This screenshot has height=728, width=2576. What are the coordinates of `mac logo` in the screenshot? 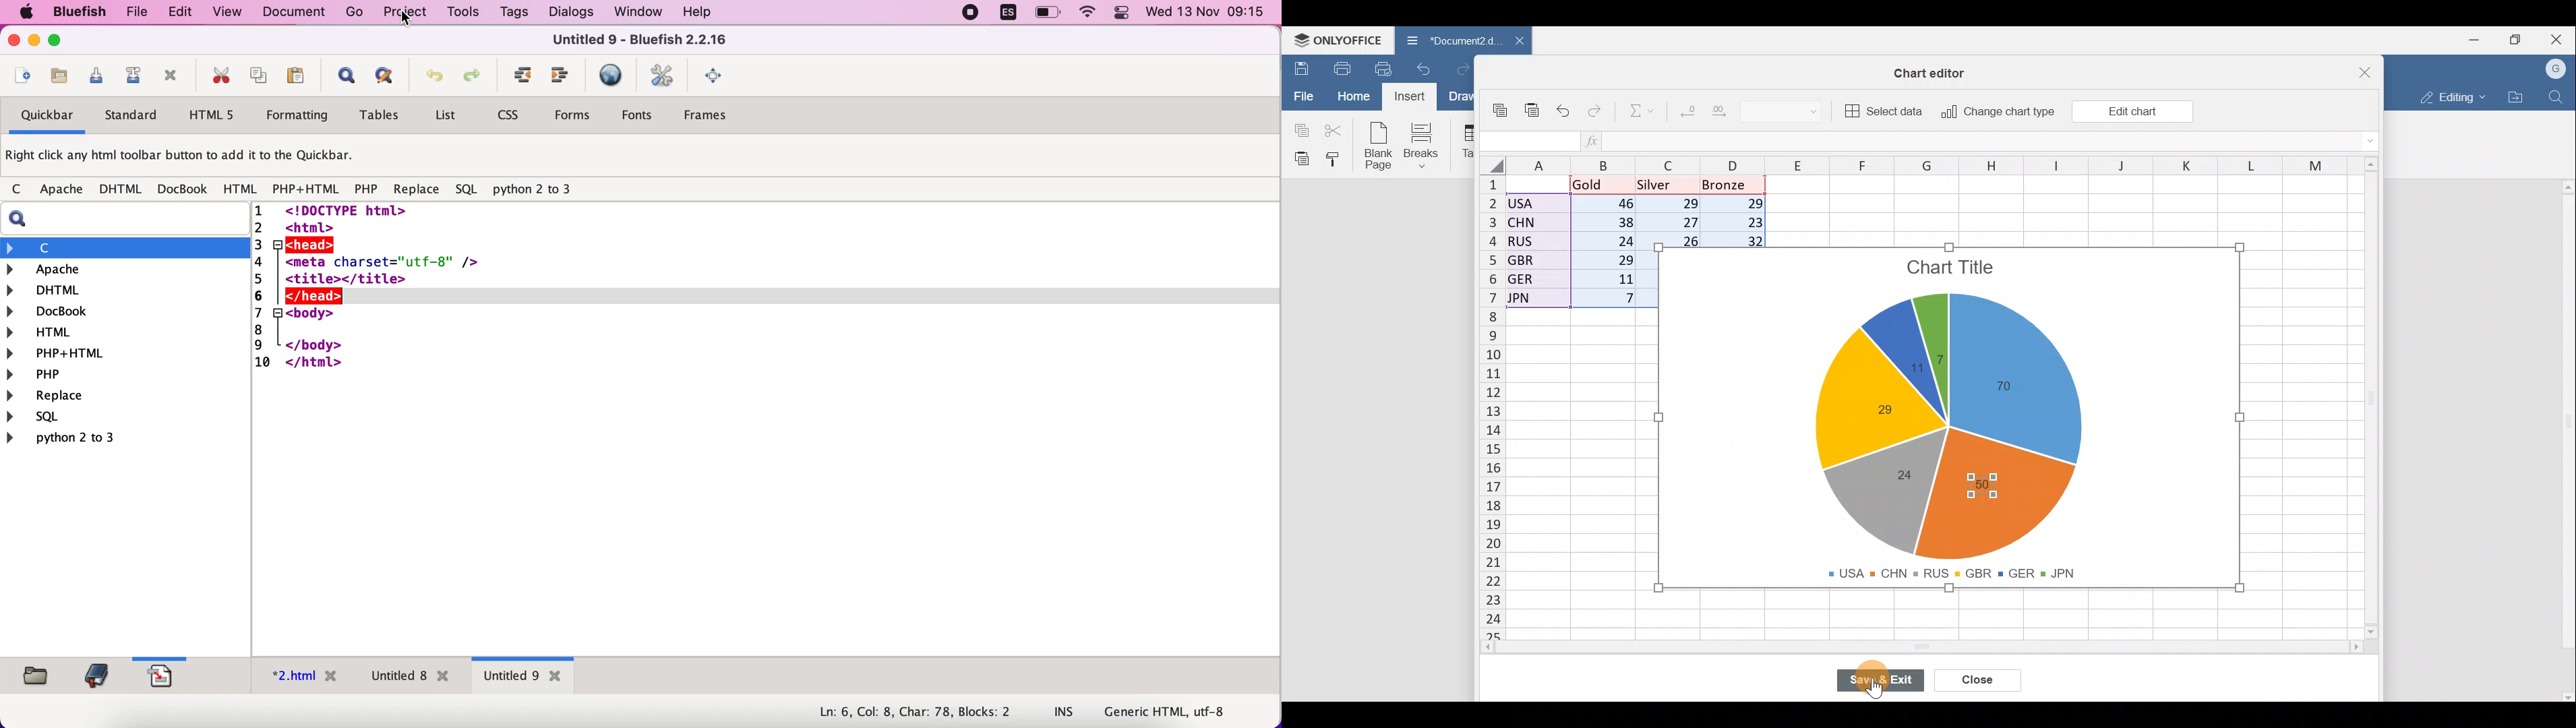 It's located at (24, 13).